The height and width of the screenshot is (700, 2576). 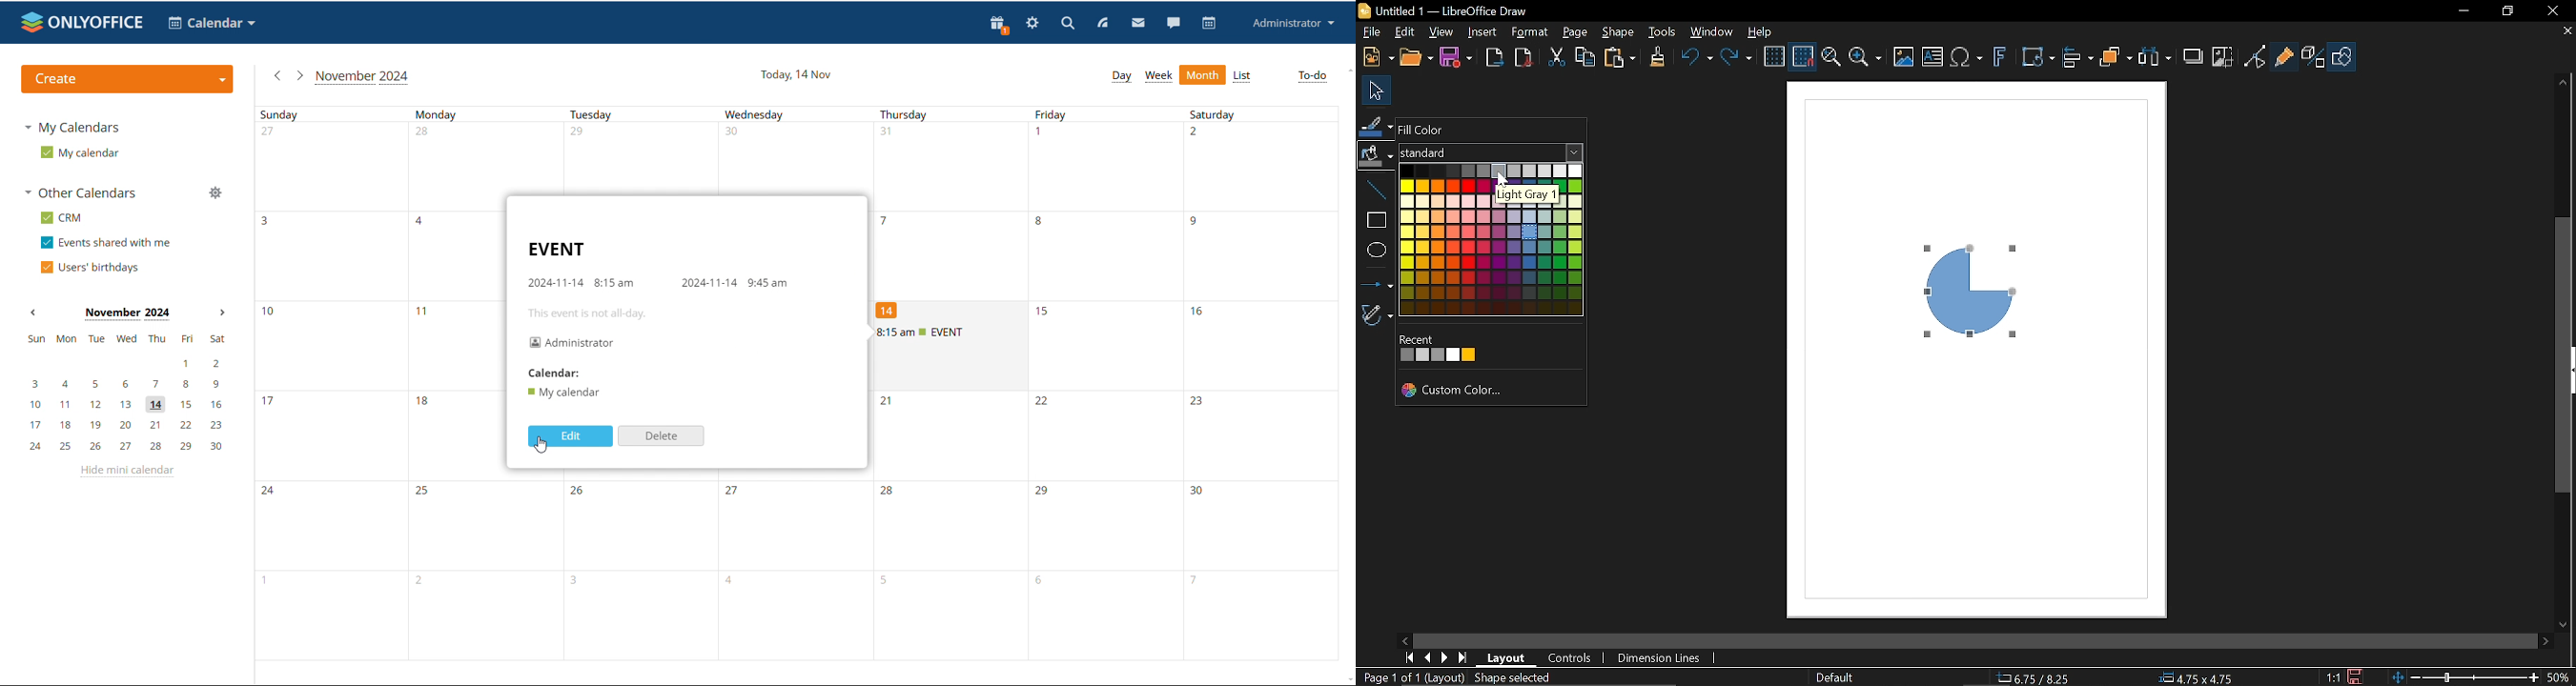 What do you see at coordinates (1656, 59) in the screenshot?
I see `Clone tool` at bounding box center [1656, 59].